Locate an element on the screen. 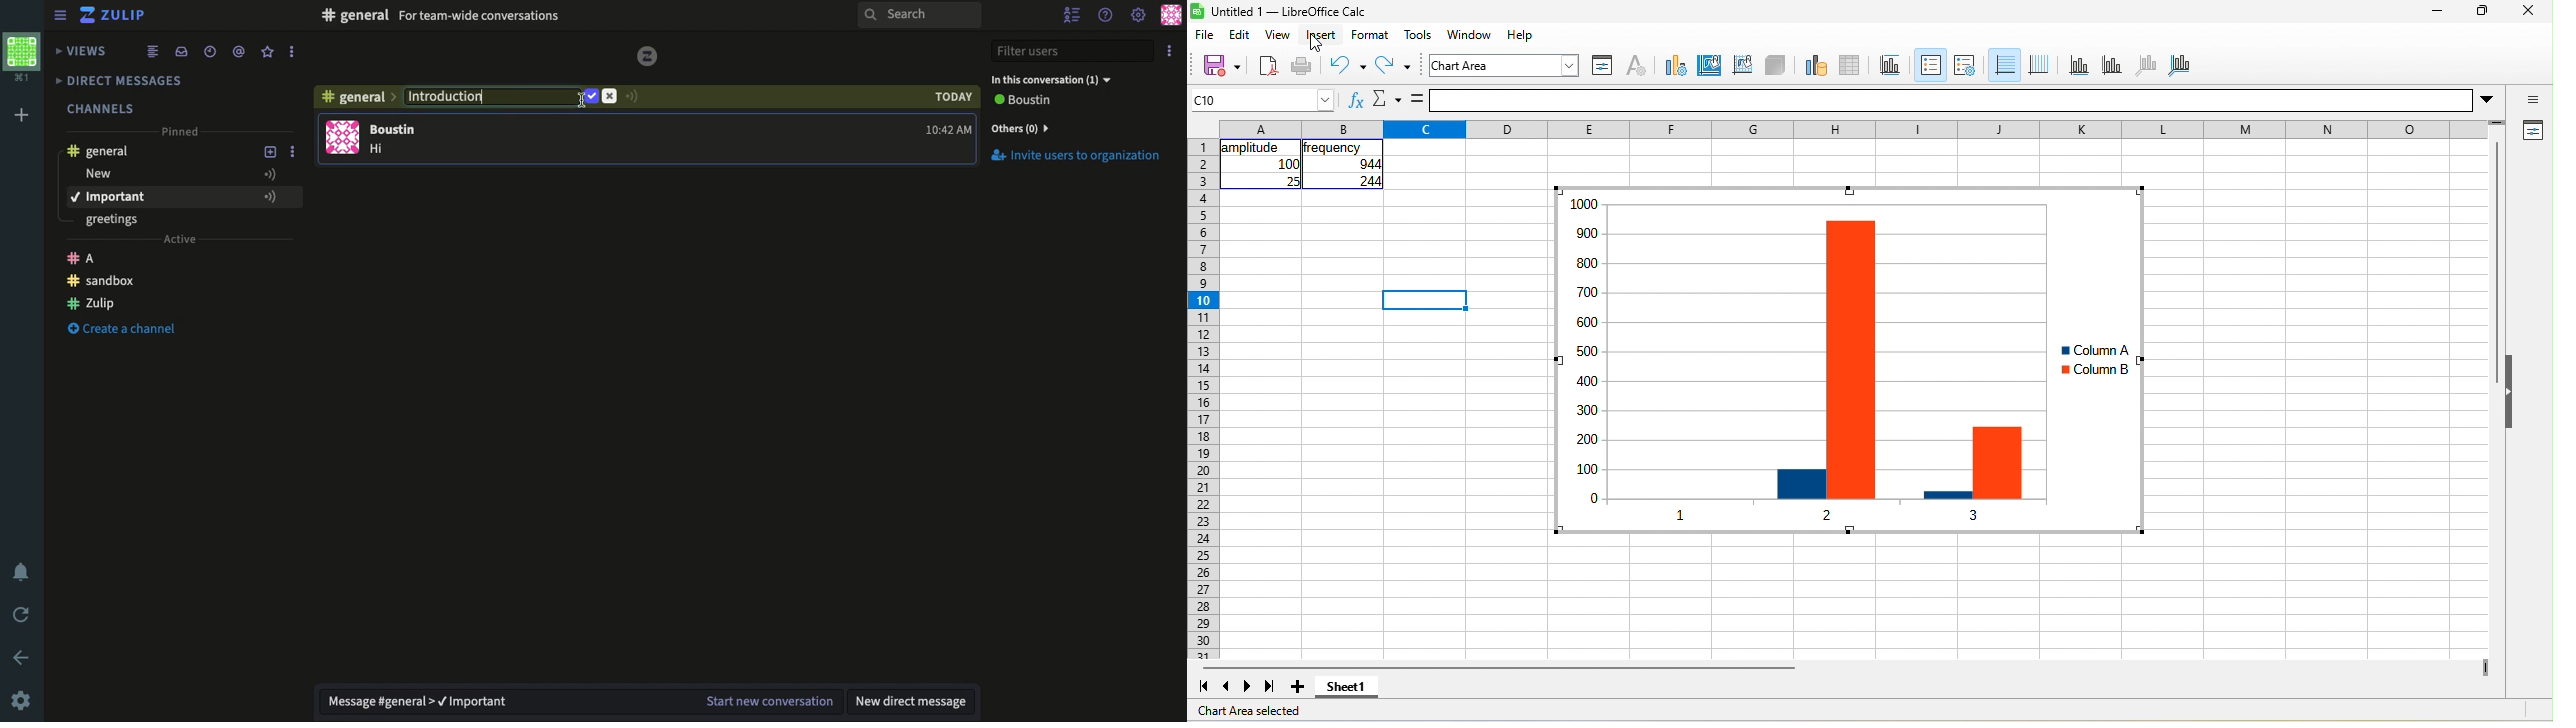 The image size is (2576, 728). Invite Users to Organization is located at coordinates (1078, 157).